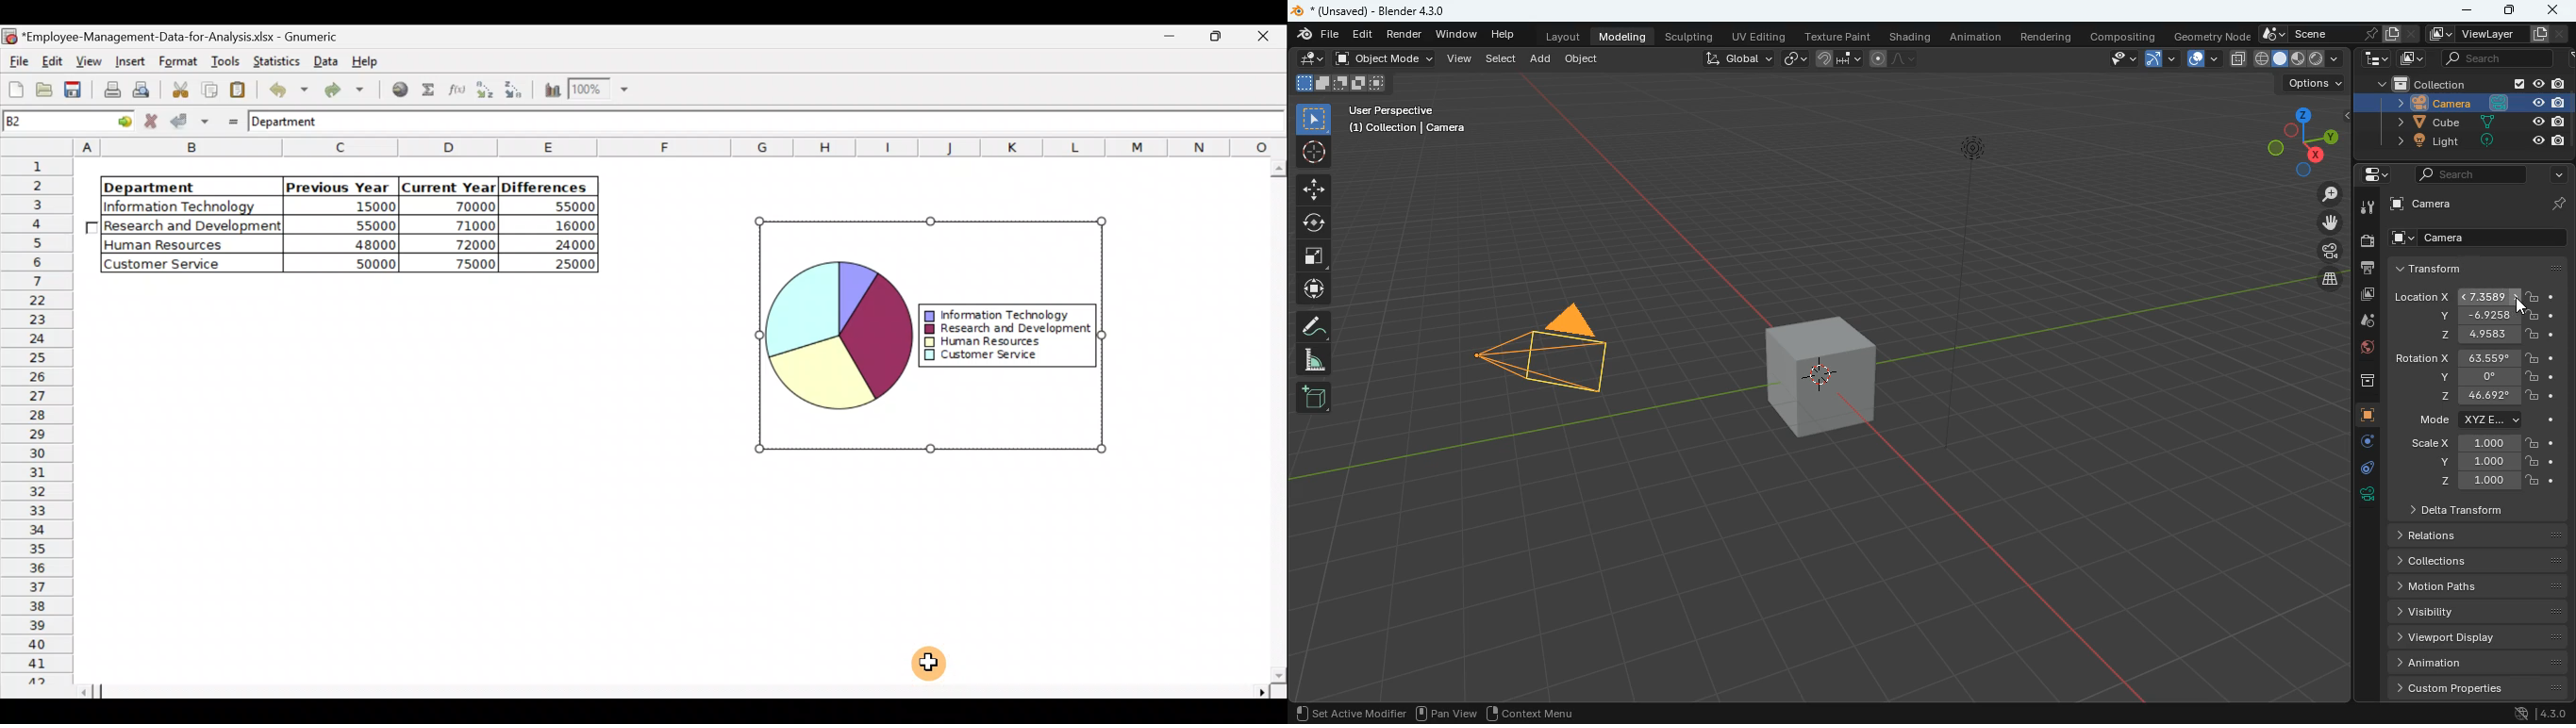  I want to click on link, so click(1792, 58).